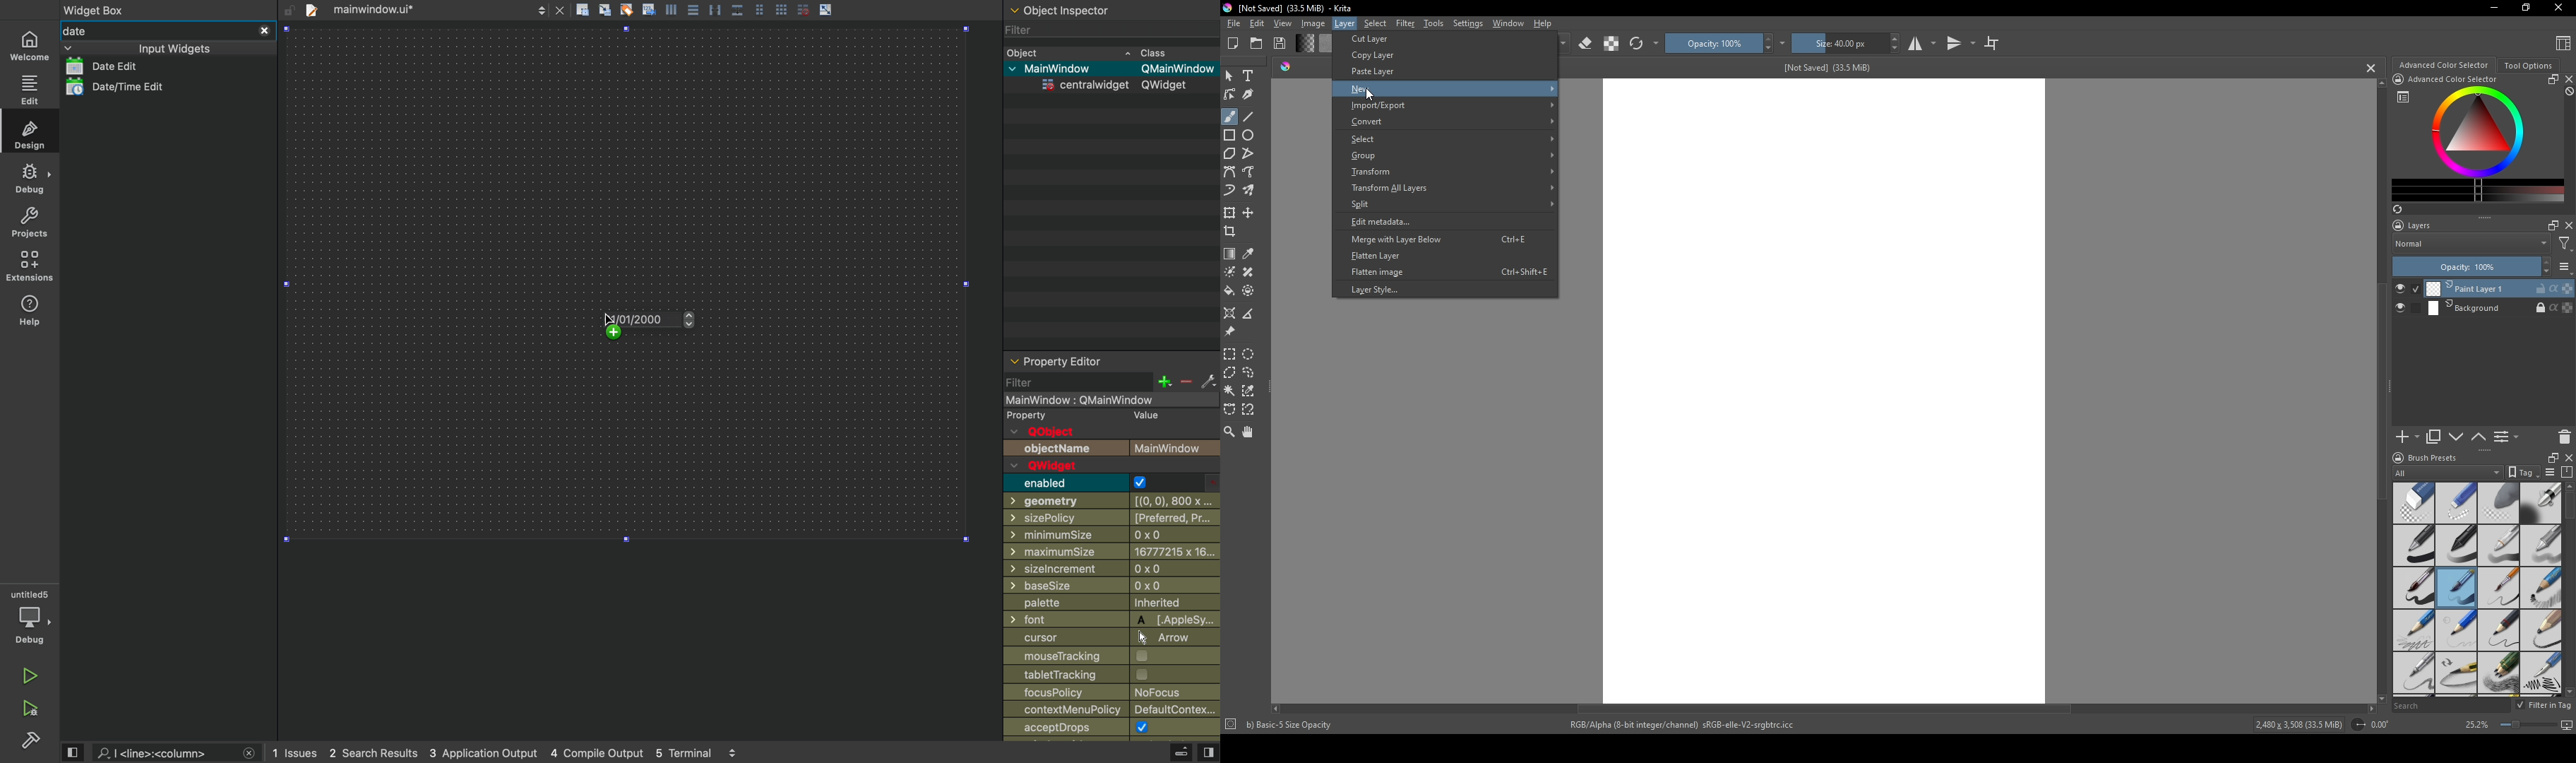  Describe the element at coordinates (1250, 94) in the screenshot. I see `calligraphy` at that location.